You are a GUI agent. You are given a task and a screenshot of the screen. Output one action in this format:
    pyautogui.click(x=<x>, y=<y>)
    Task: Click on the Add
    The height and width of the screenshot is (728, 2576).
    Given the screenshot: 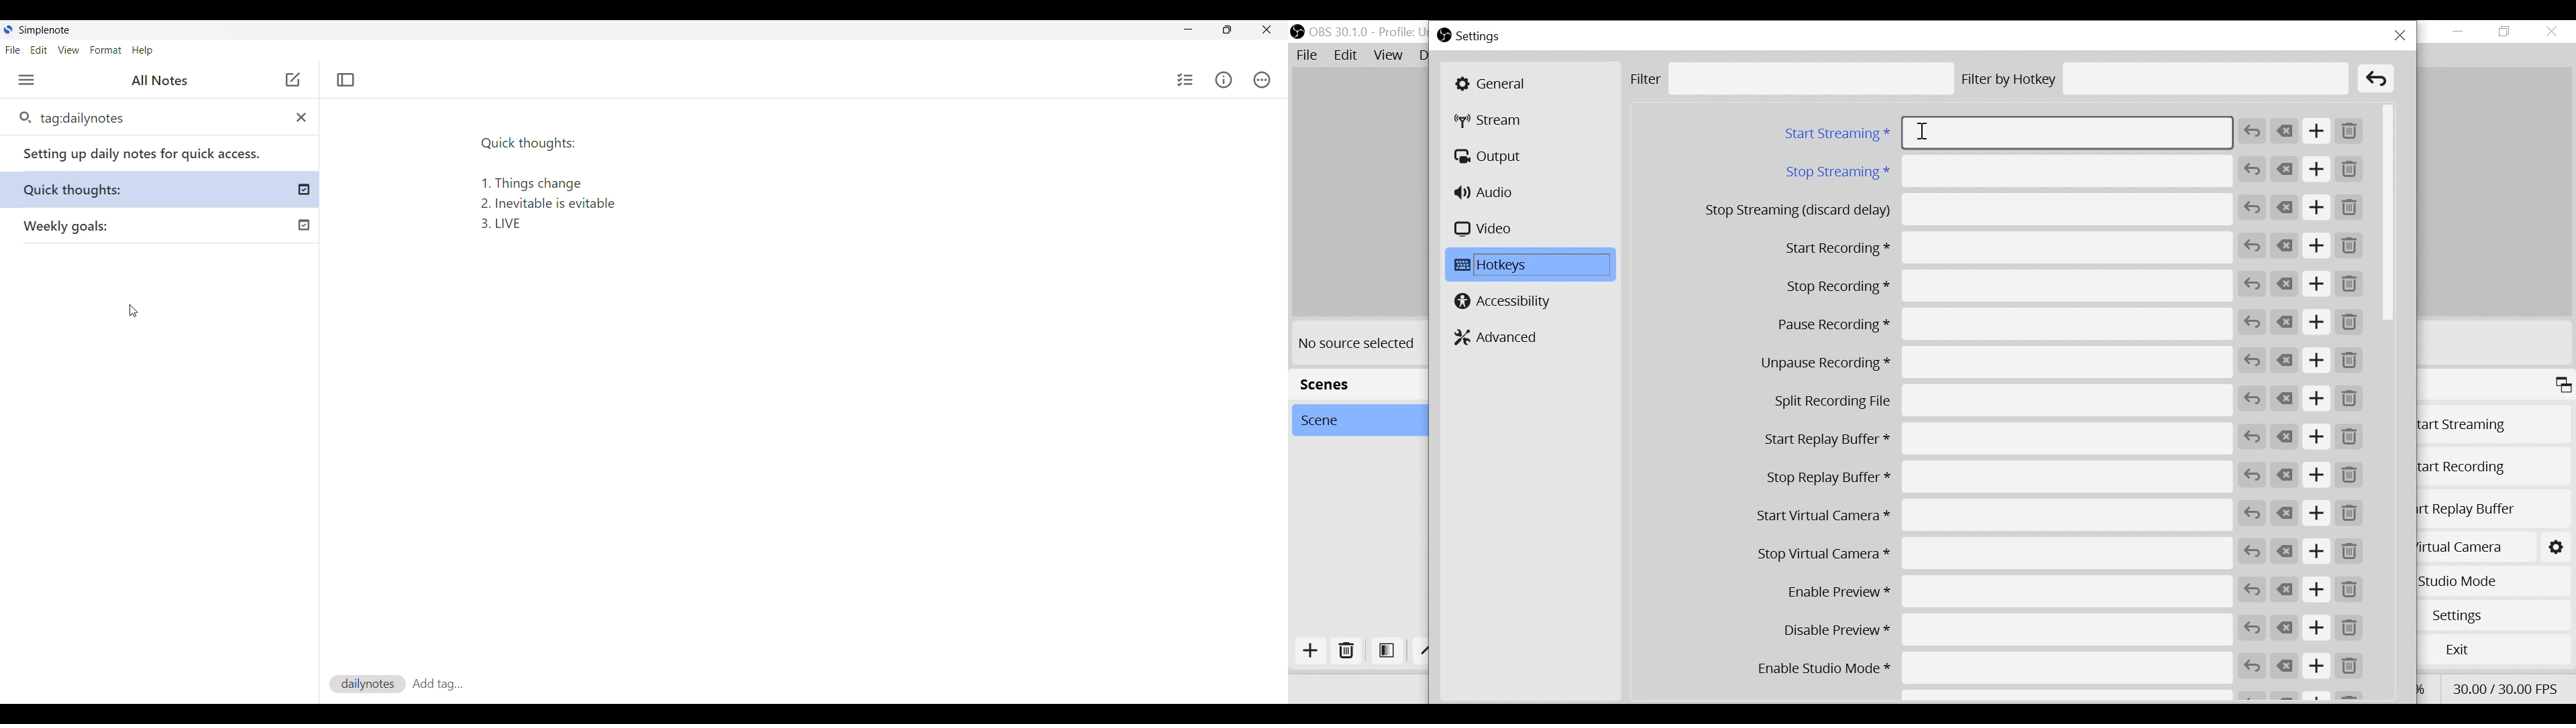 What is the action you would take?
    pyautogui.click(x=2317, y=208)
    